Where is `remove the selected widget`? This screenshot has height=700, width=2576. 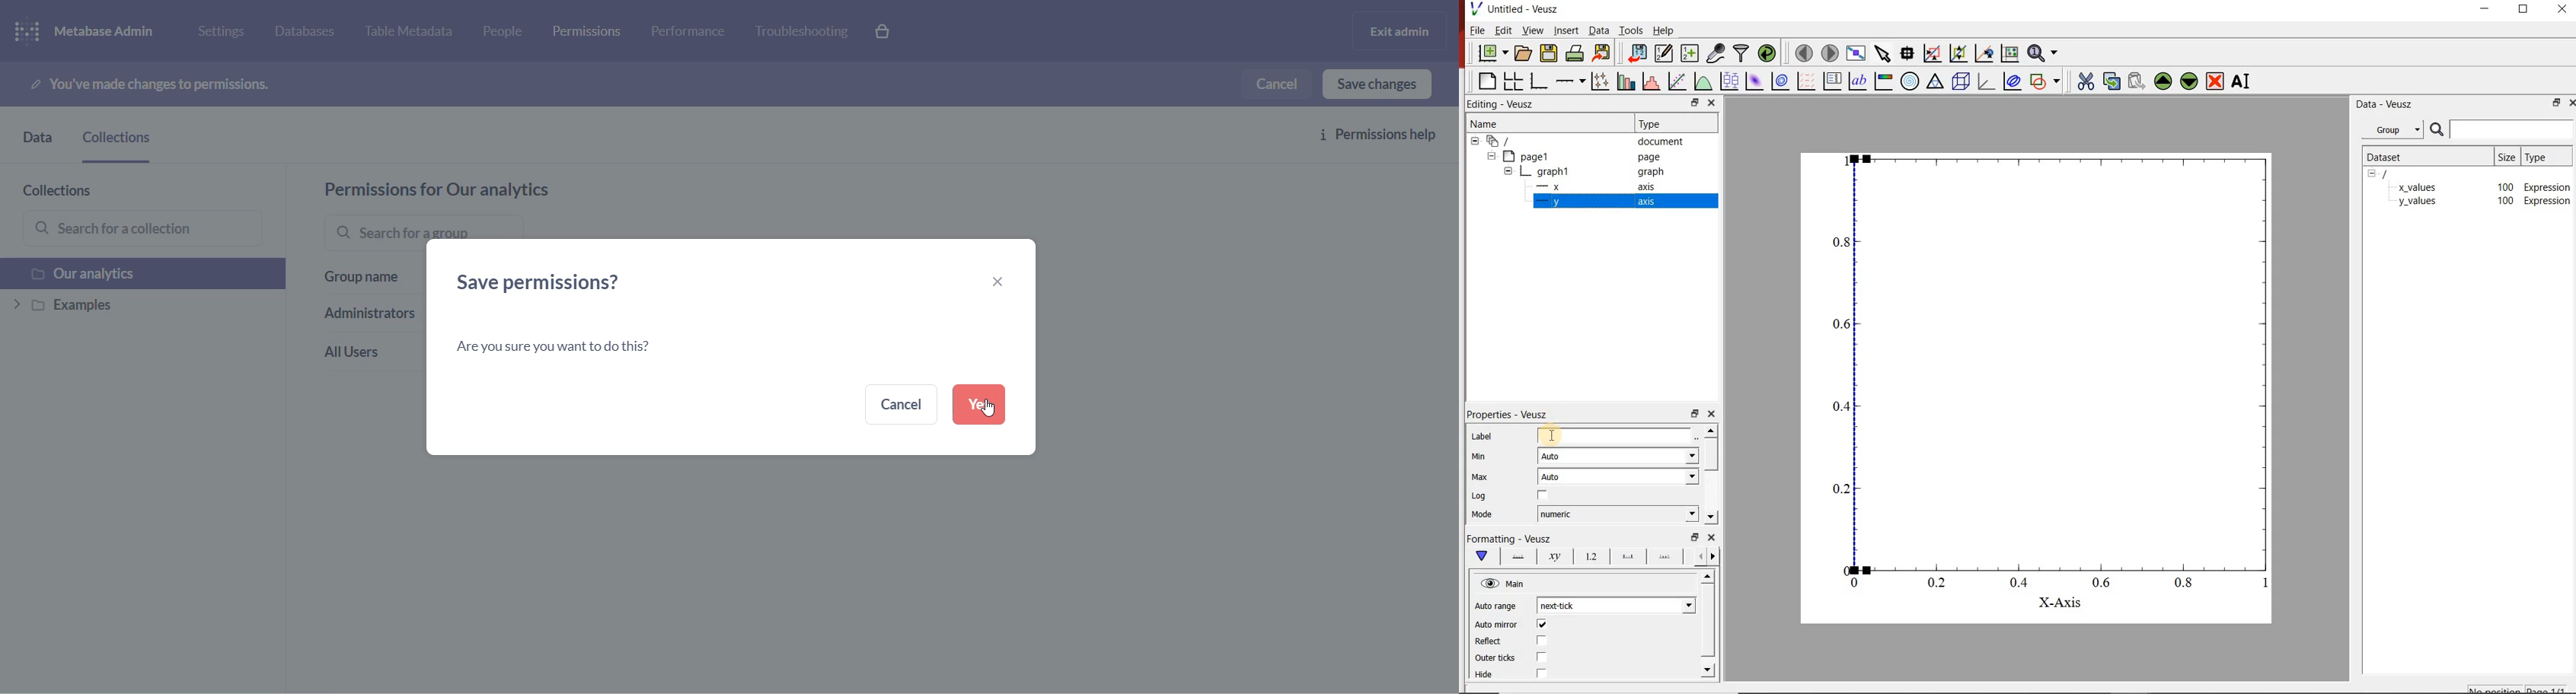
remove the selected widget is located at coordinates (2215, 83).